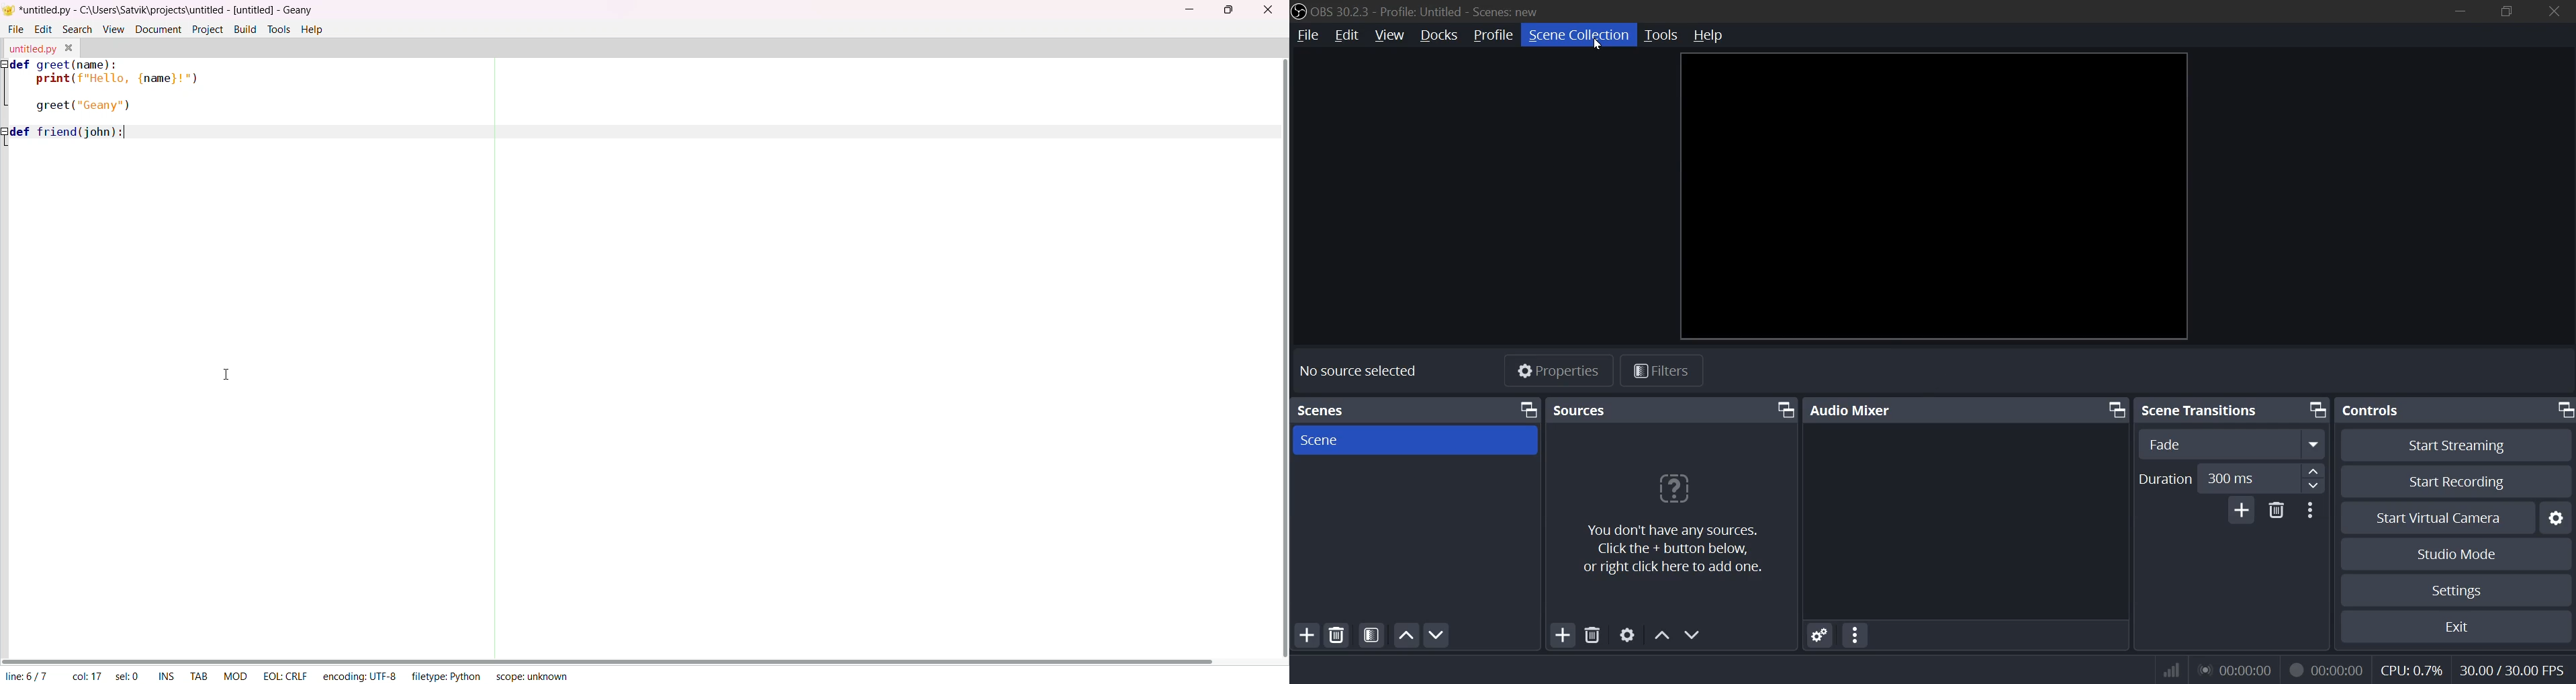 The width and height of the screenshot is (2576, 700). I want to click on delete, so click(2276, 513).